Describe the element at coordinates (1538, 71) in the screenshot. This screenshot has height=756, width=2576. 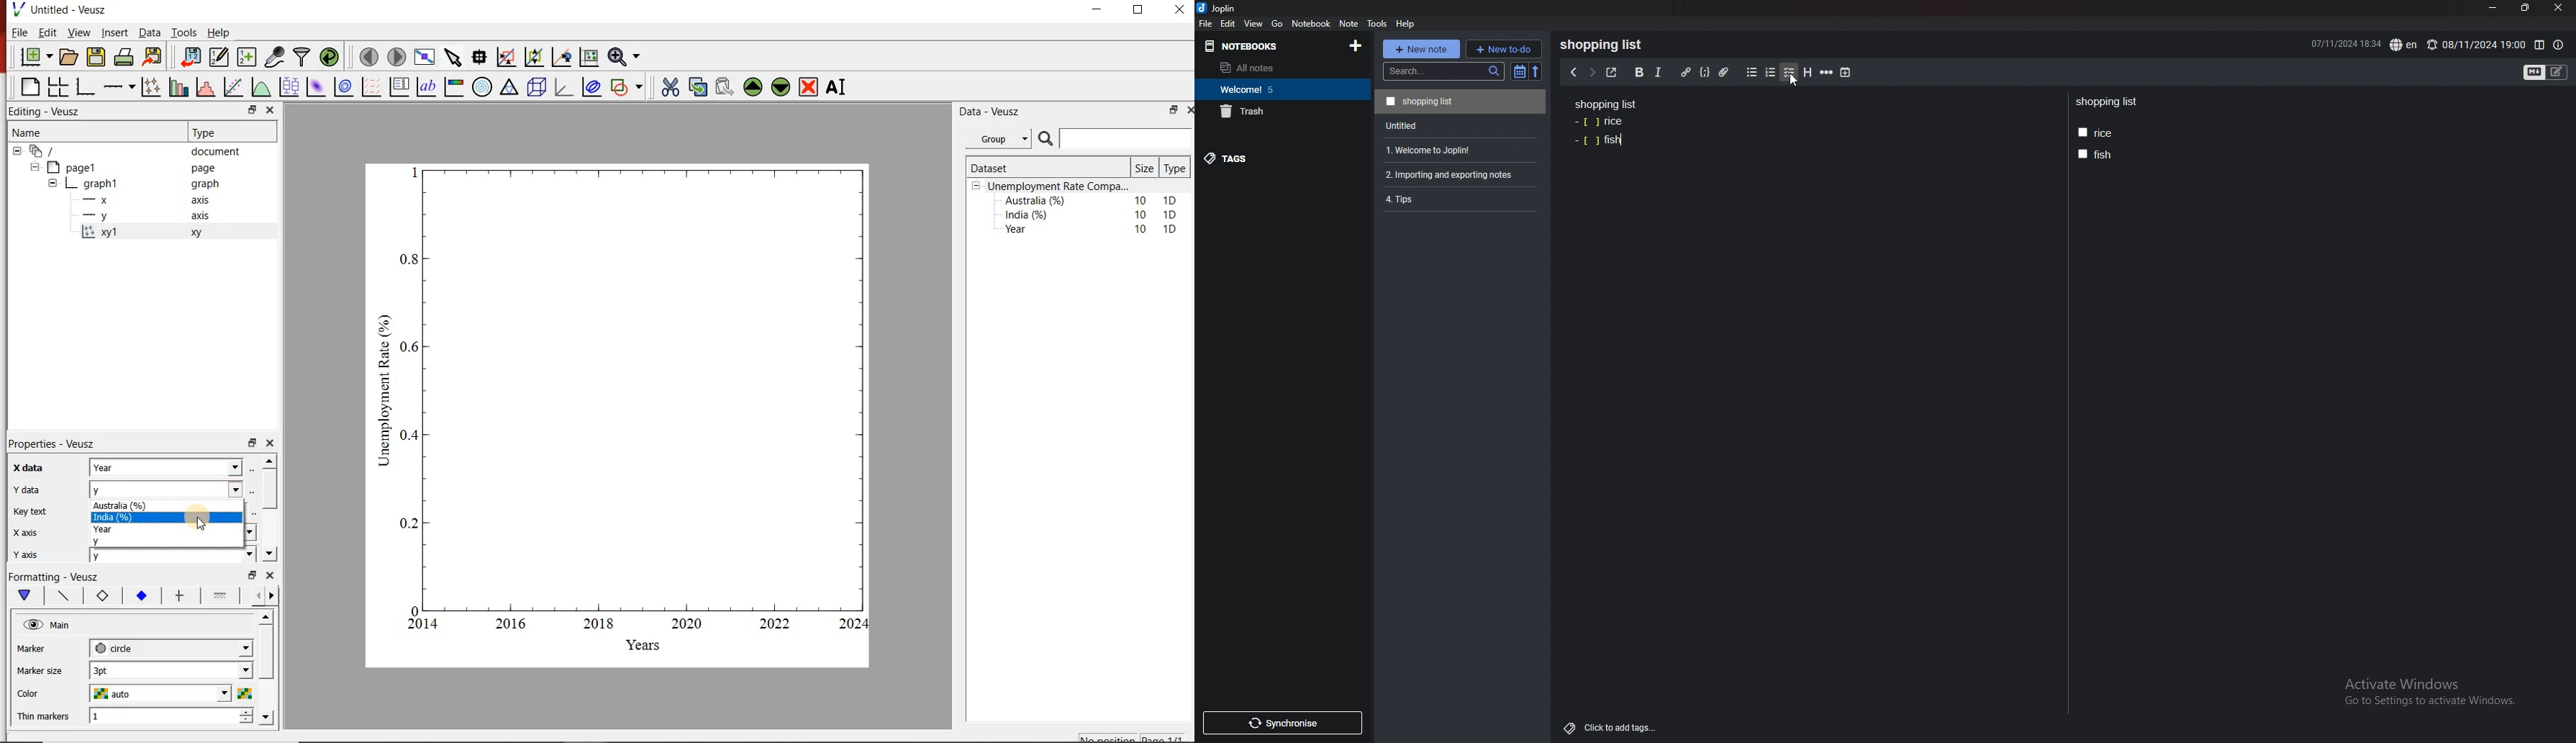
I see `reverse sort order` at that location.